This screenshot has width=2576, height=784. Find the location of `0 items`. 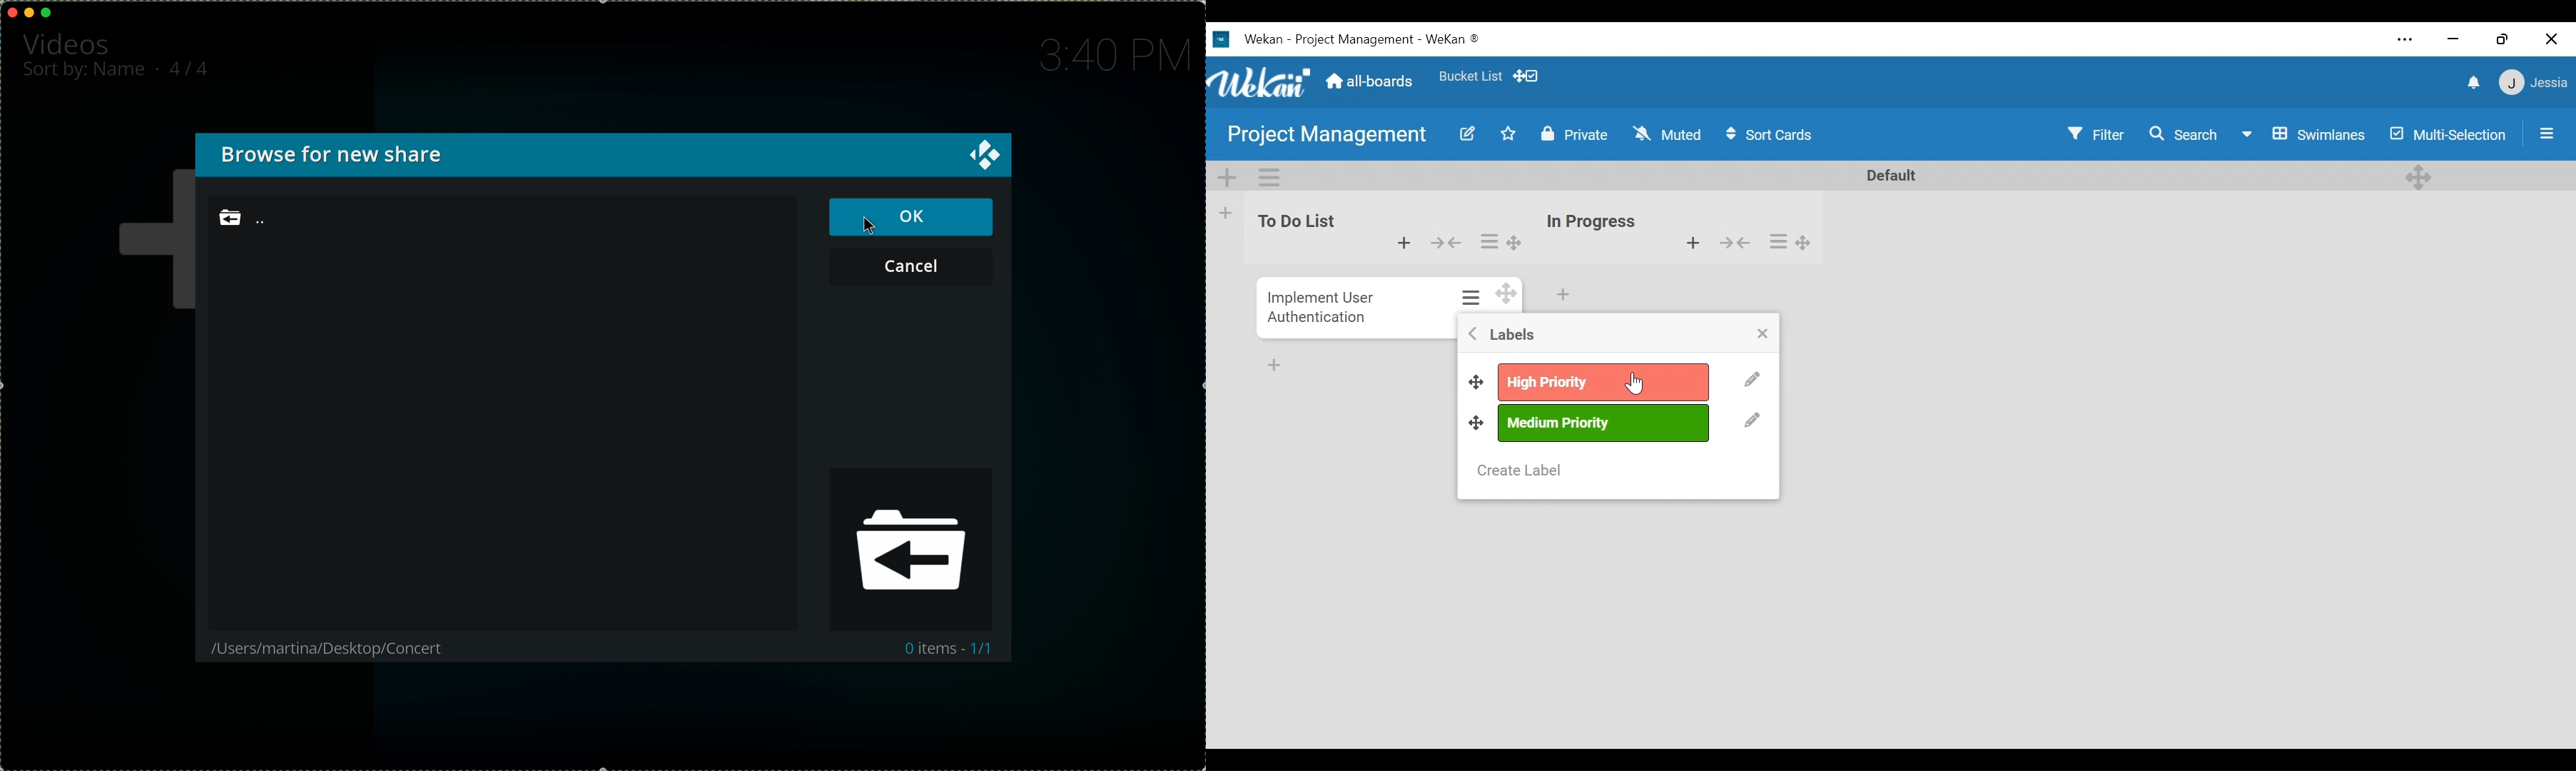

0 items is located at coordinates (942, 650).